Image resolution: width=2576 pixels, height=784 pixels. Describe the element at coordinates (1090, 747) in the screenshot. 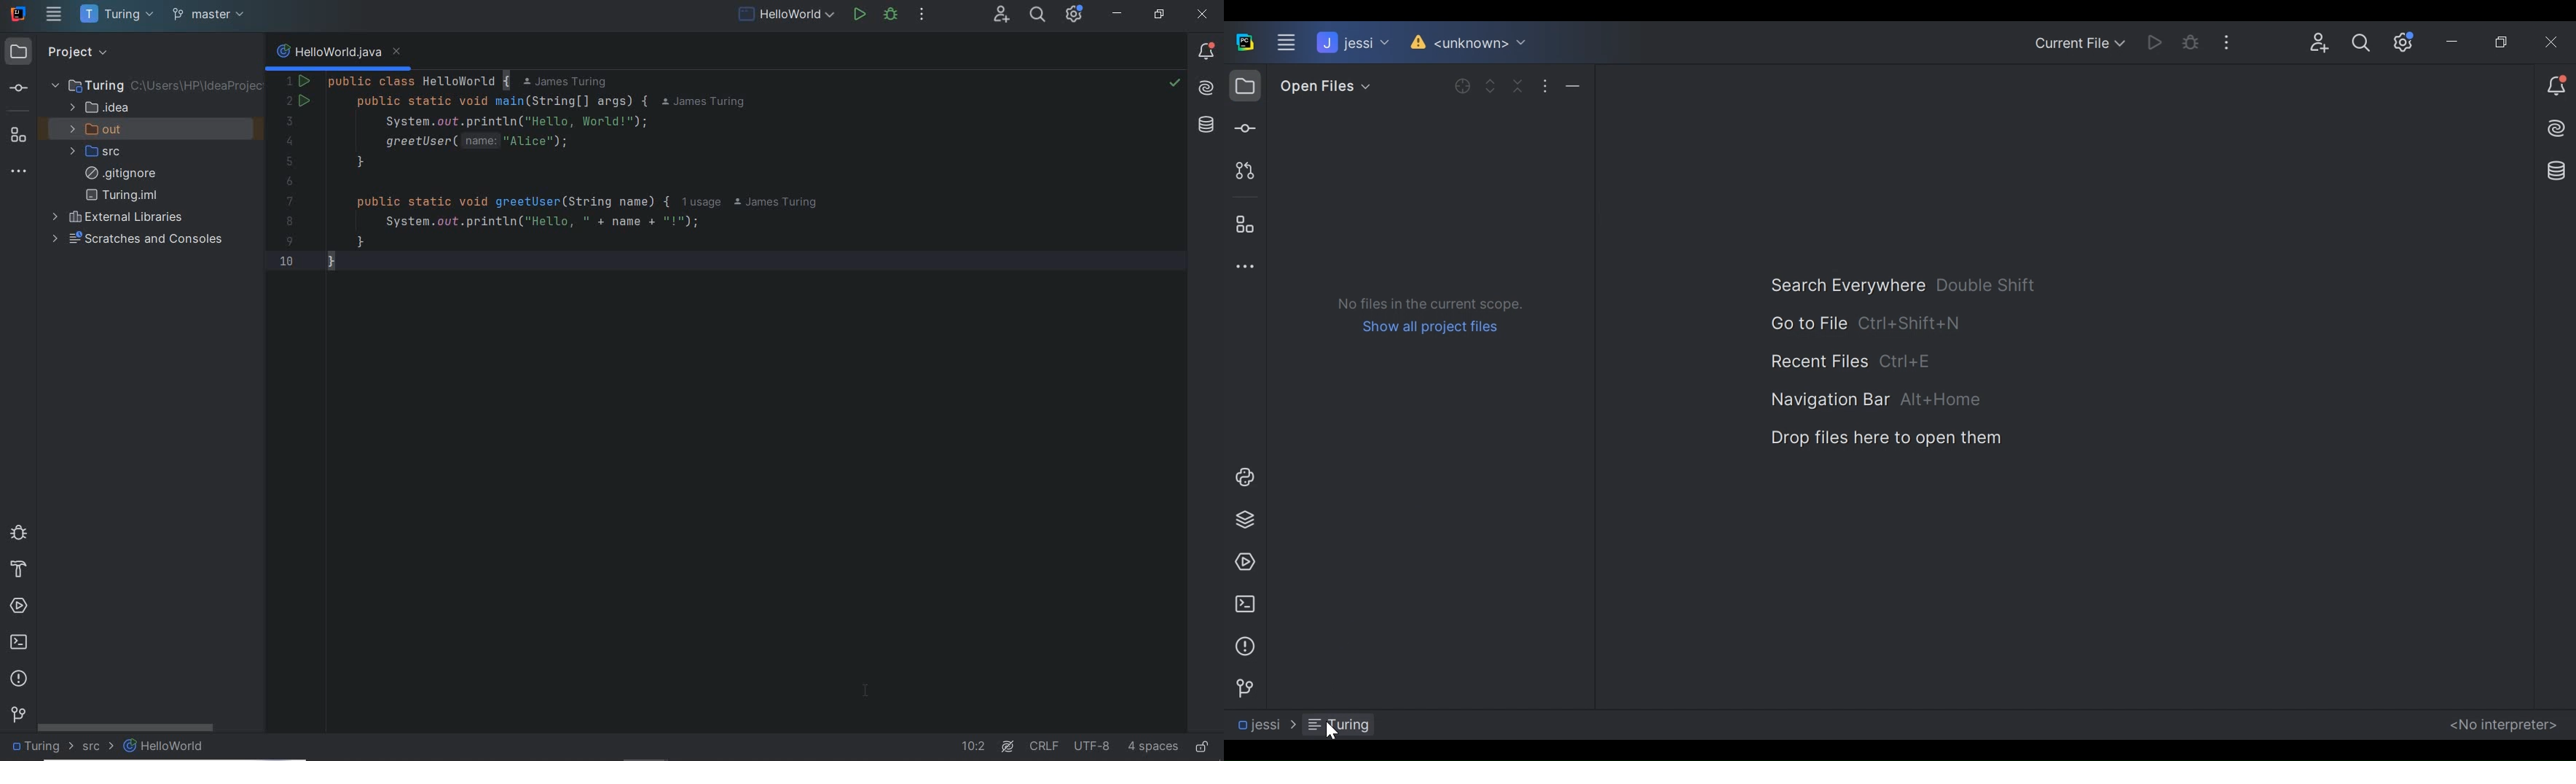

I see `UTF-8(FILE ENCODING)` at that location.